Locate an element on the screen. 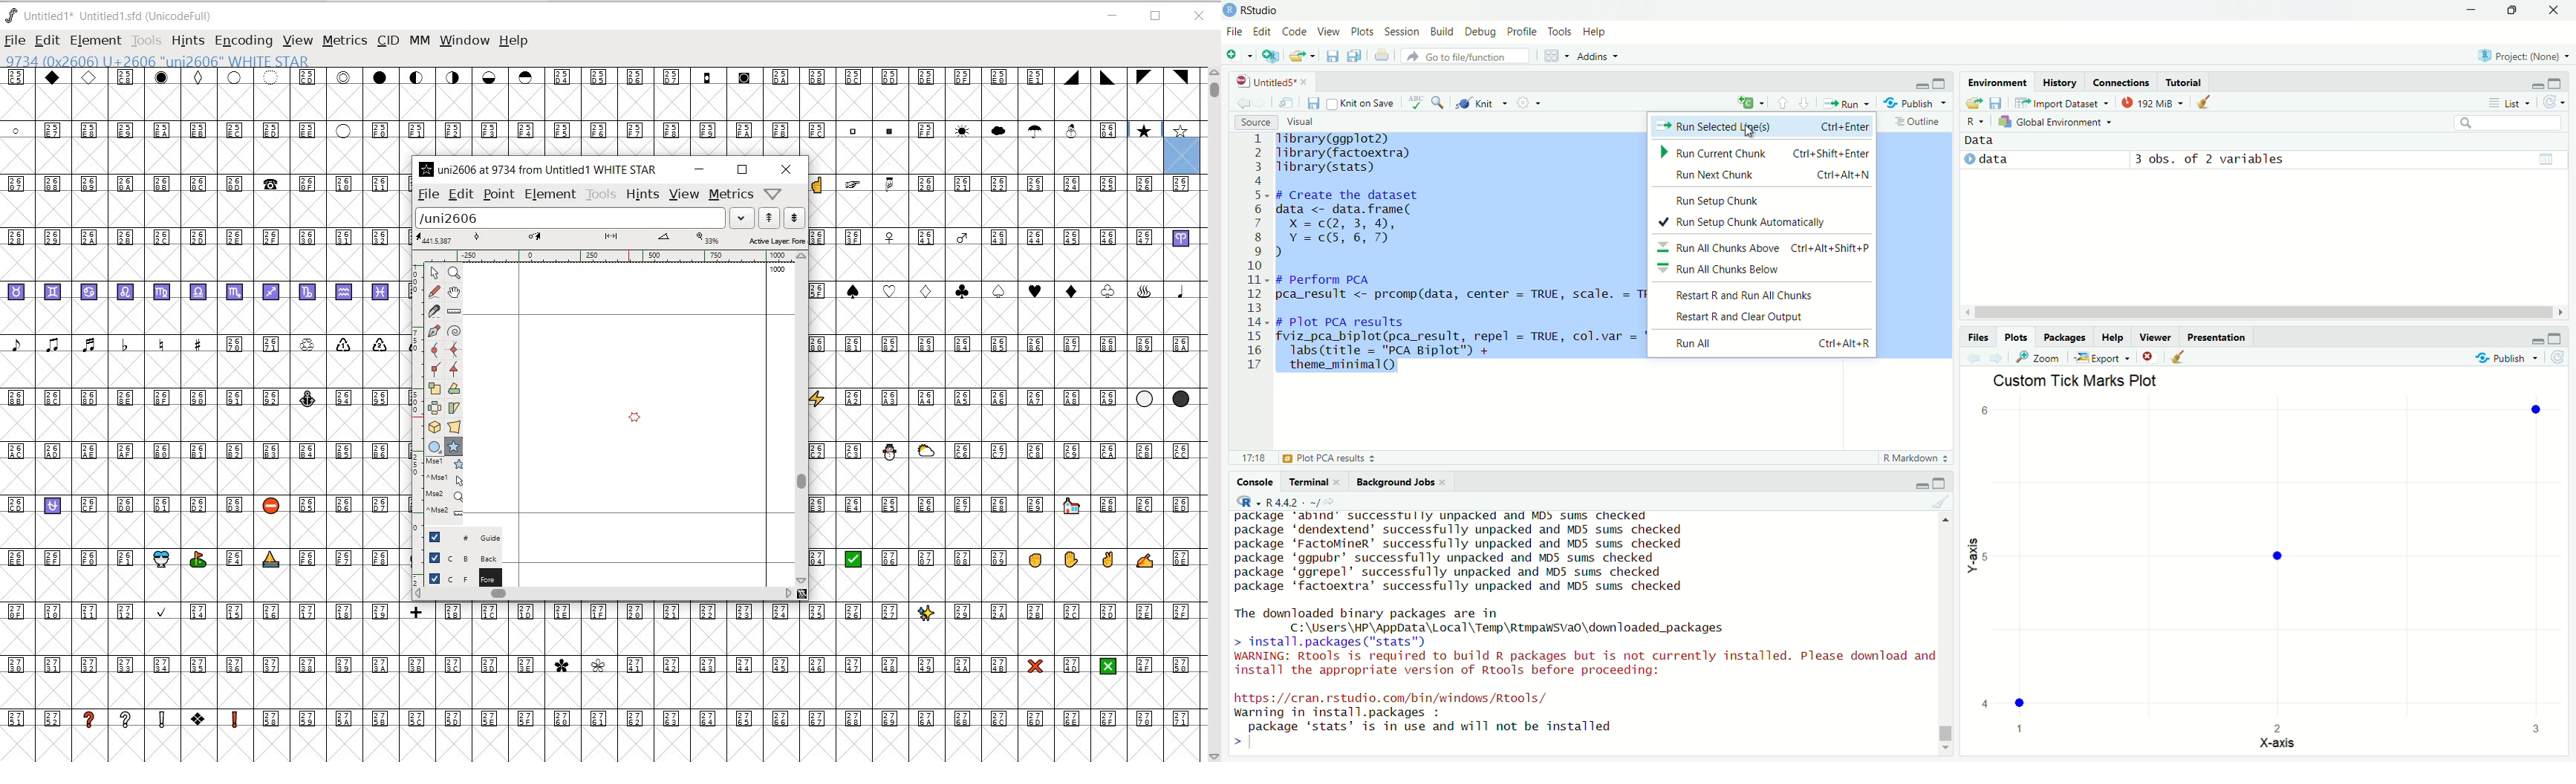  data is located at coordinates (1990, 160).